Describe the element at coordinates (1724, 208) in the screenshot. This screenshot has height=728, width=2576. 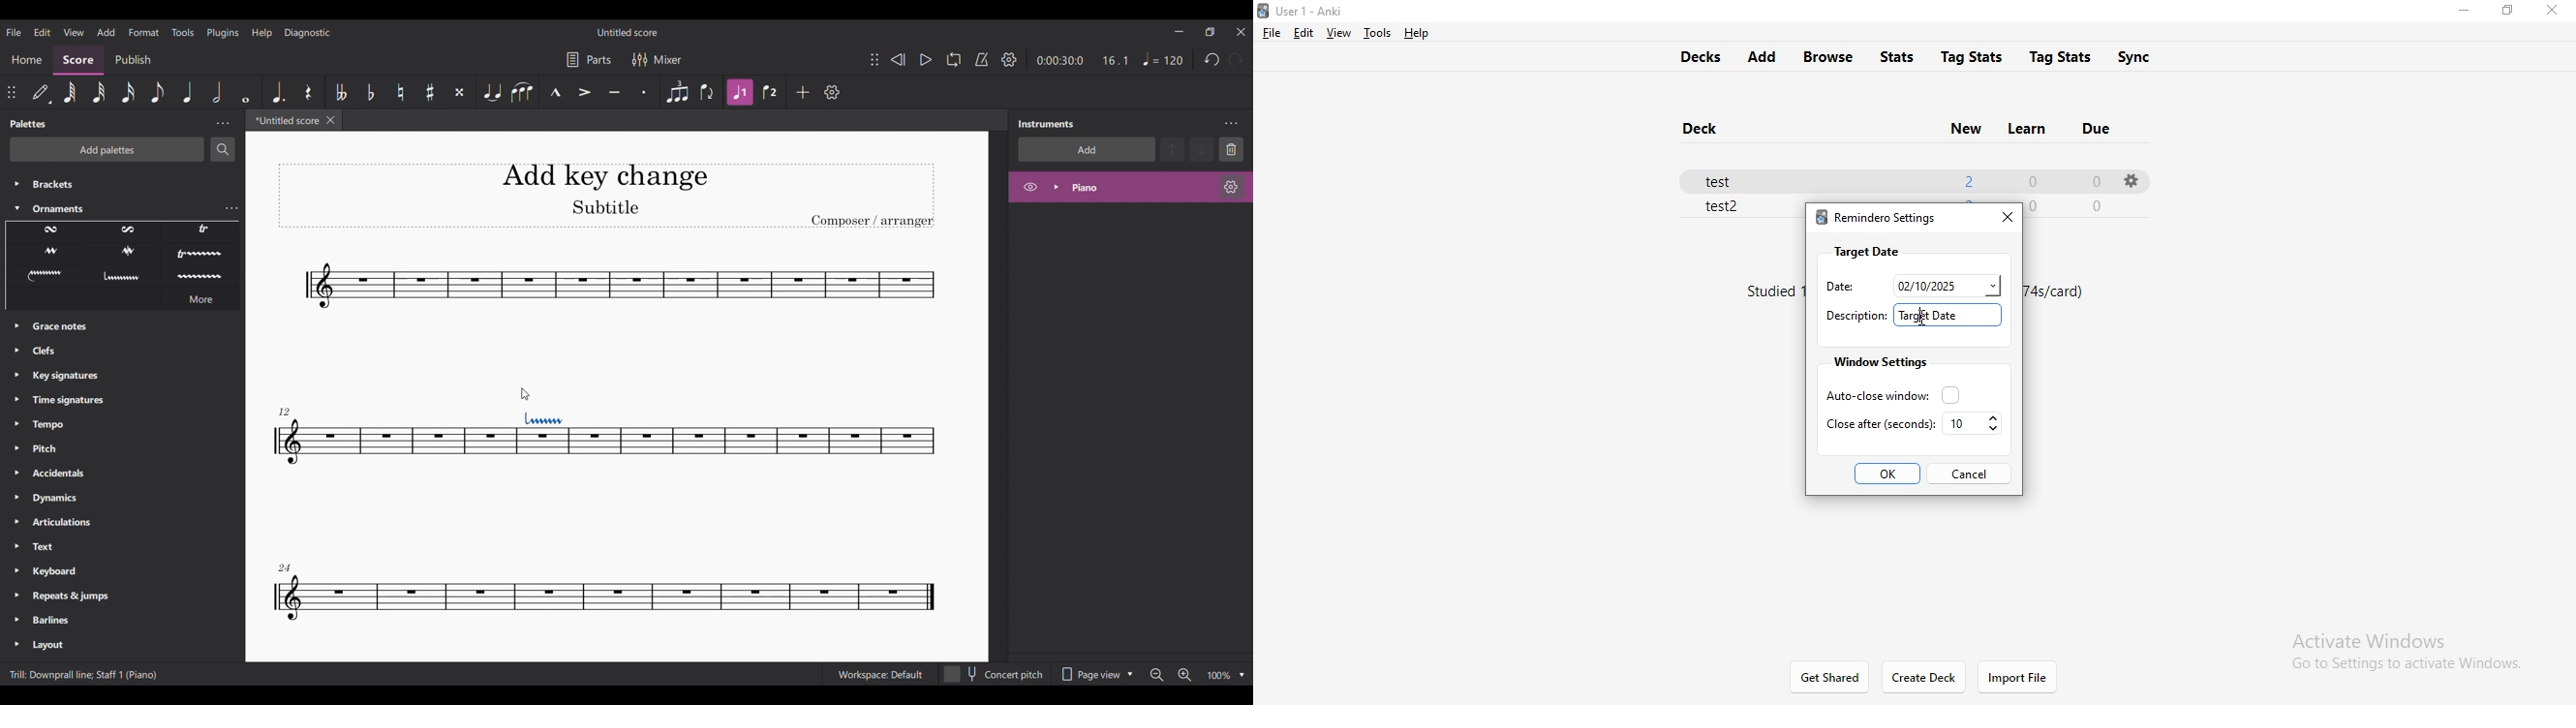
I see `test 2` at that location.